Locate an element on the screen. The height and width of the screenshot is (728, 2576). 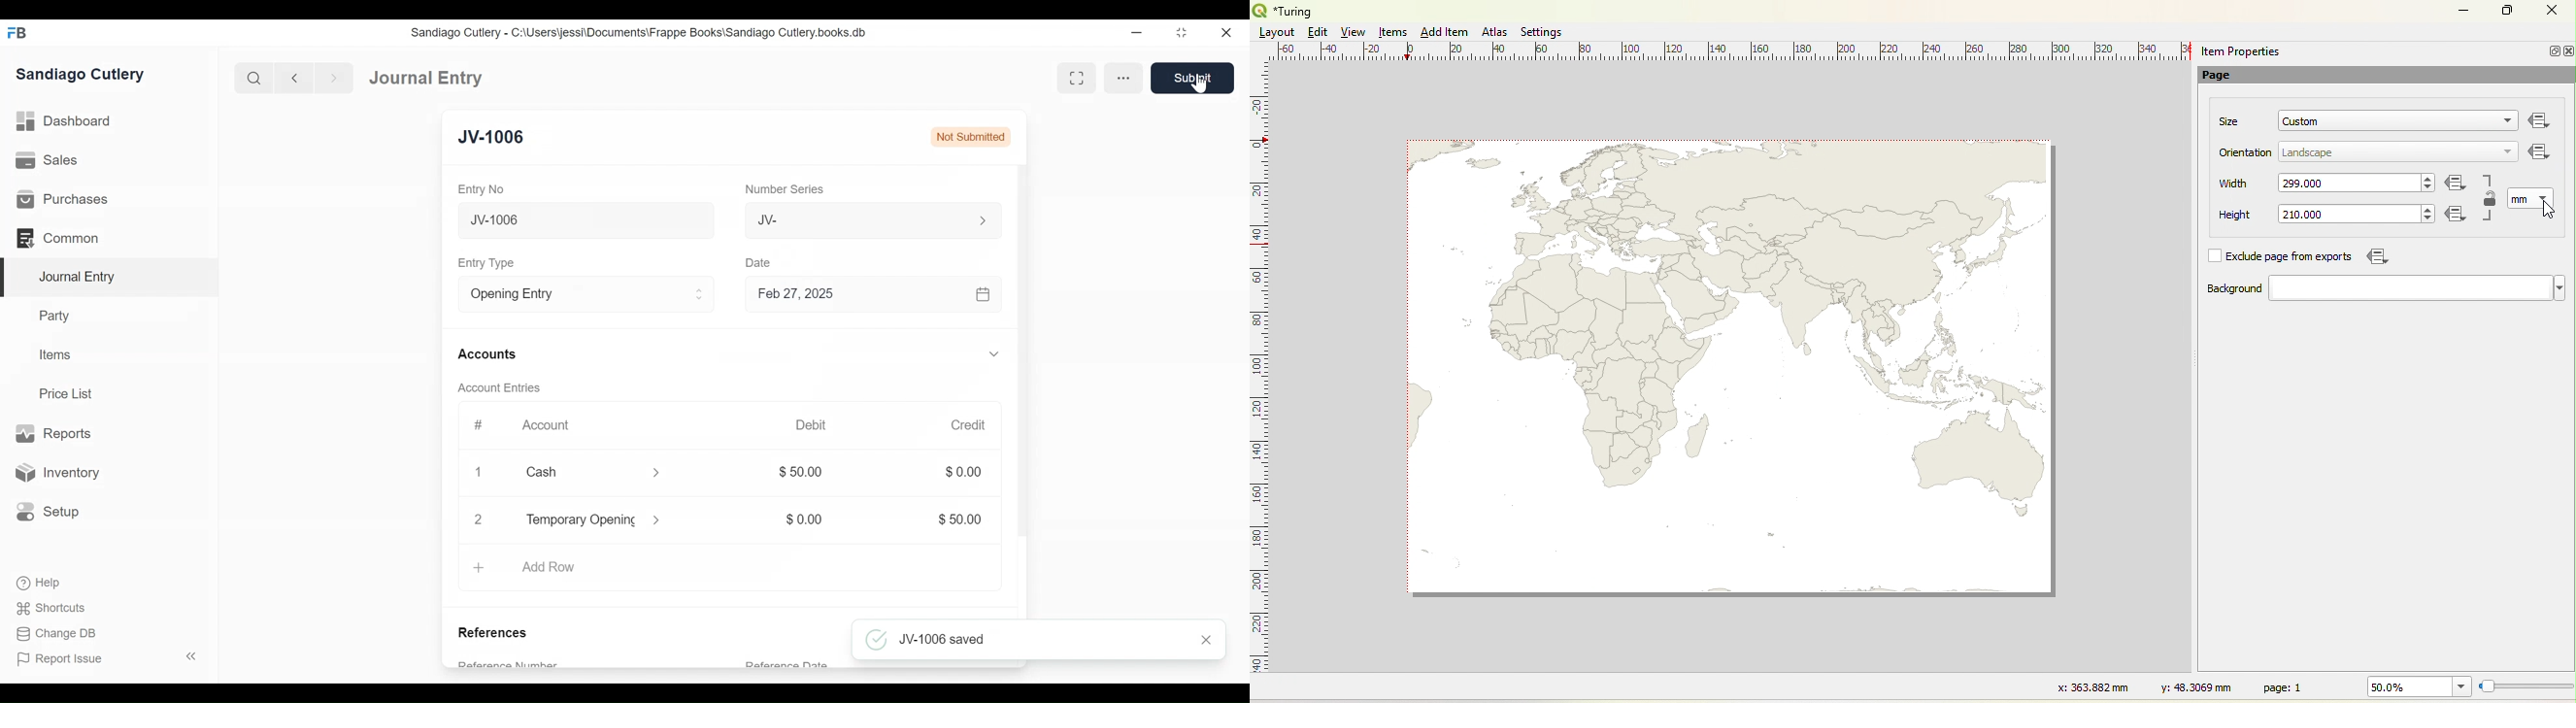
Price List is located at coordinates (68, 393).